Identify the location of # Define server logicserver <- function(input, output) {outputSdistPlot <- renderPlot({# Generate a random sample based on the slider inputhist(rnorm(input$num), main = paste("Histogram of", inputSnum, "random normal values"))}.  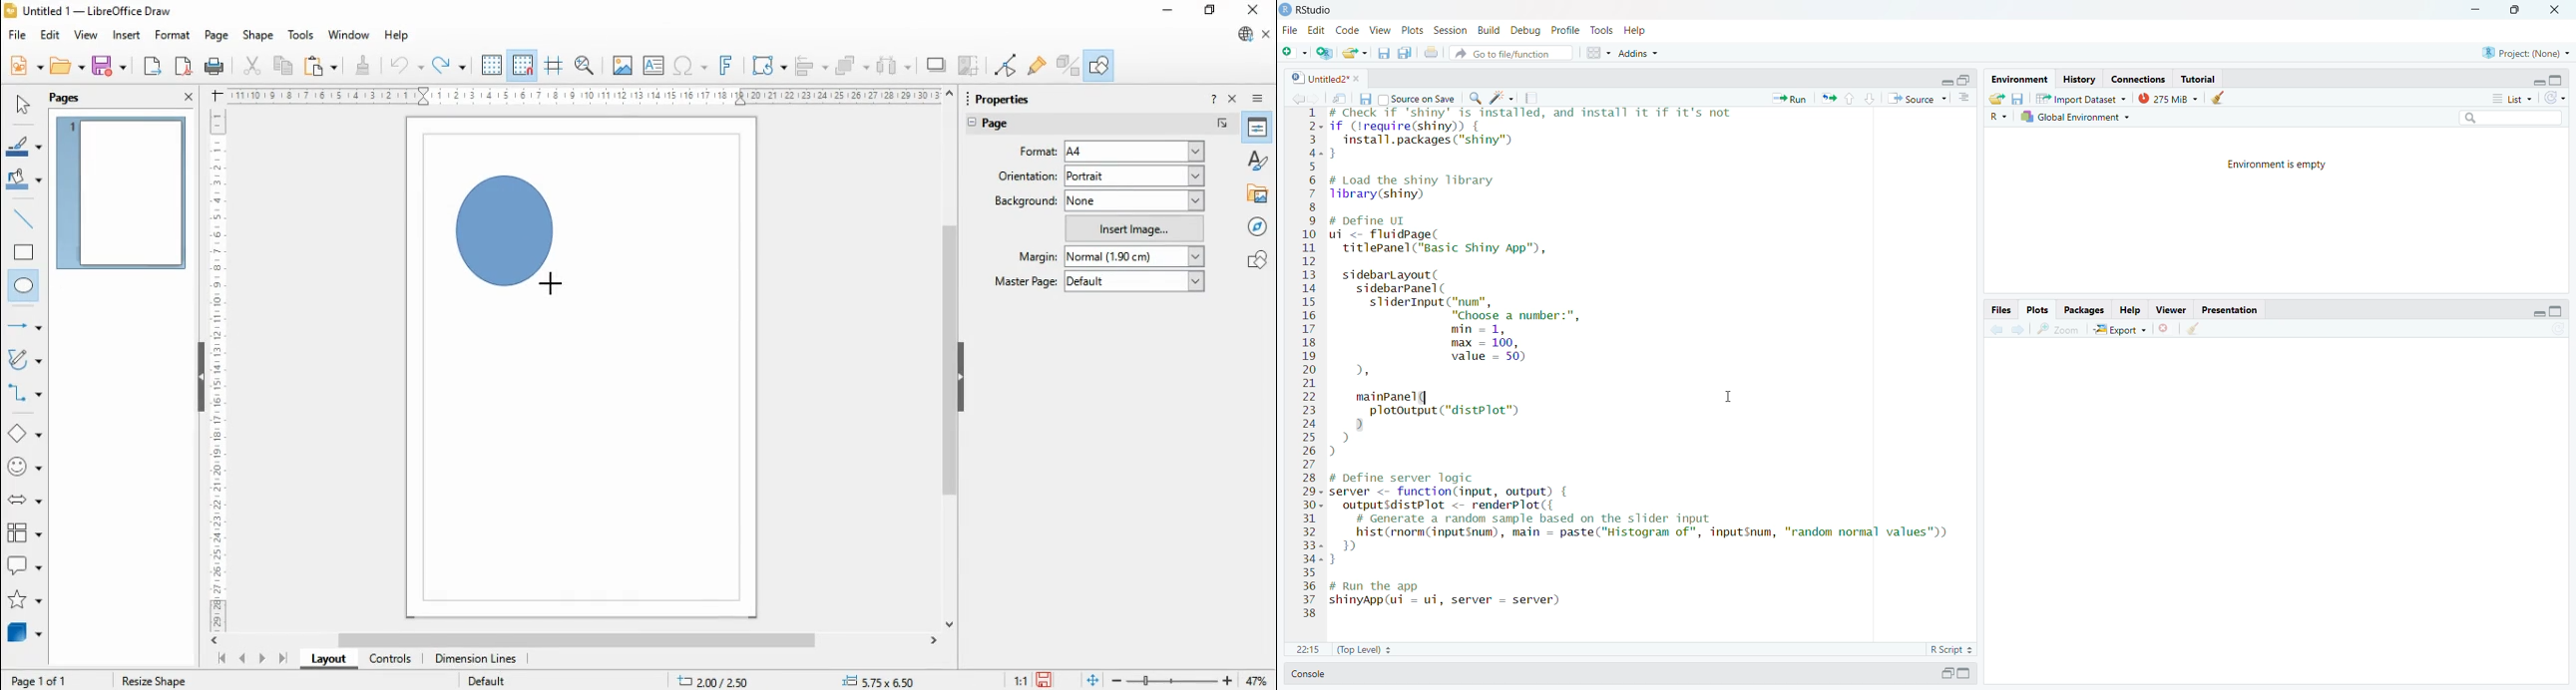
(1640, 518).